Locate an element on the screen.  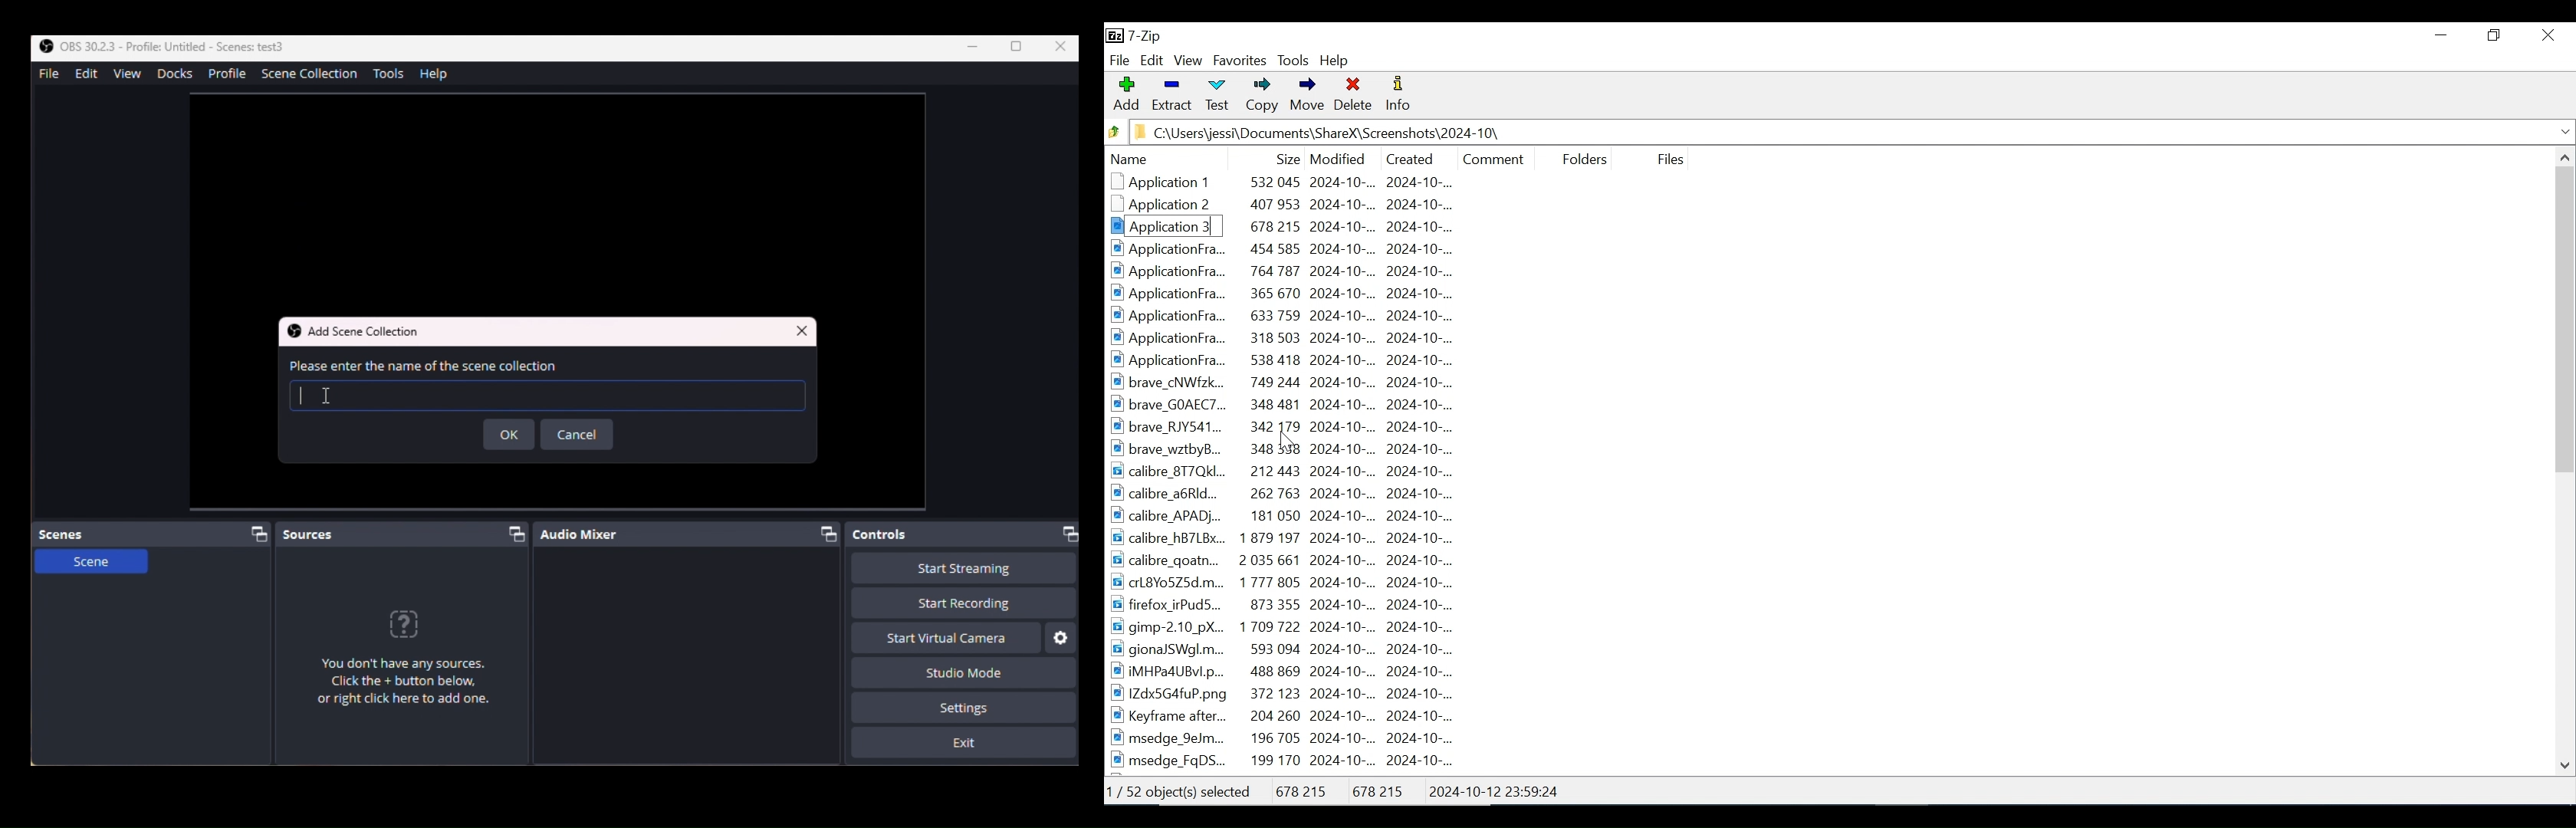
Audio Mixer is located at coordinates (692, 535).